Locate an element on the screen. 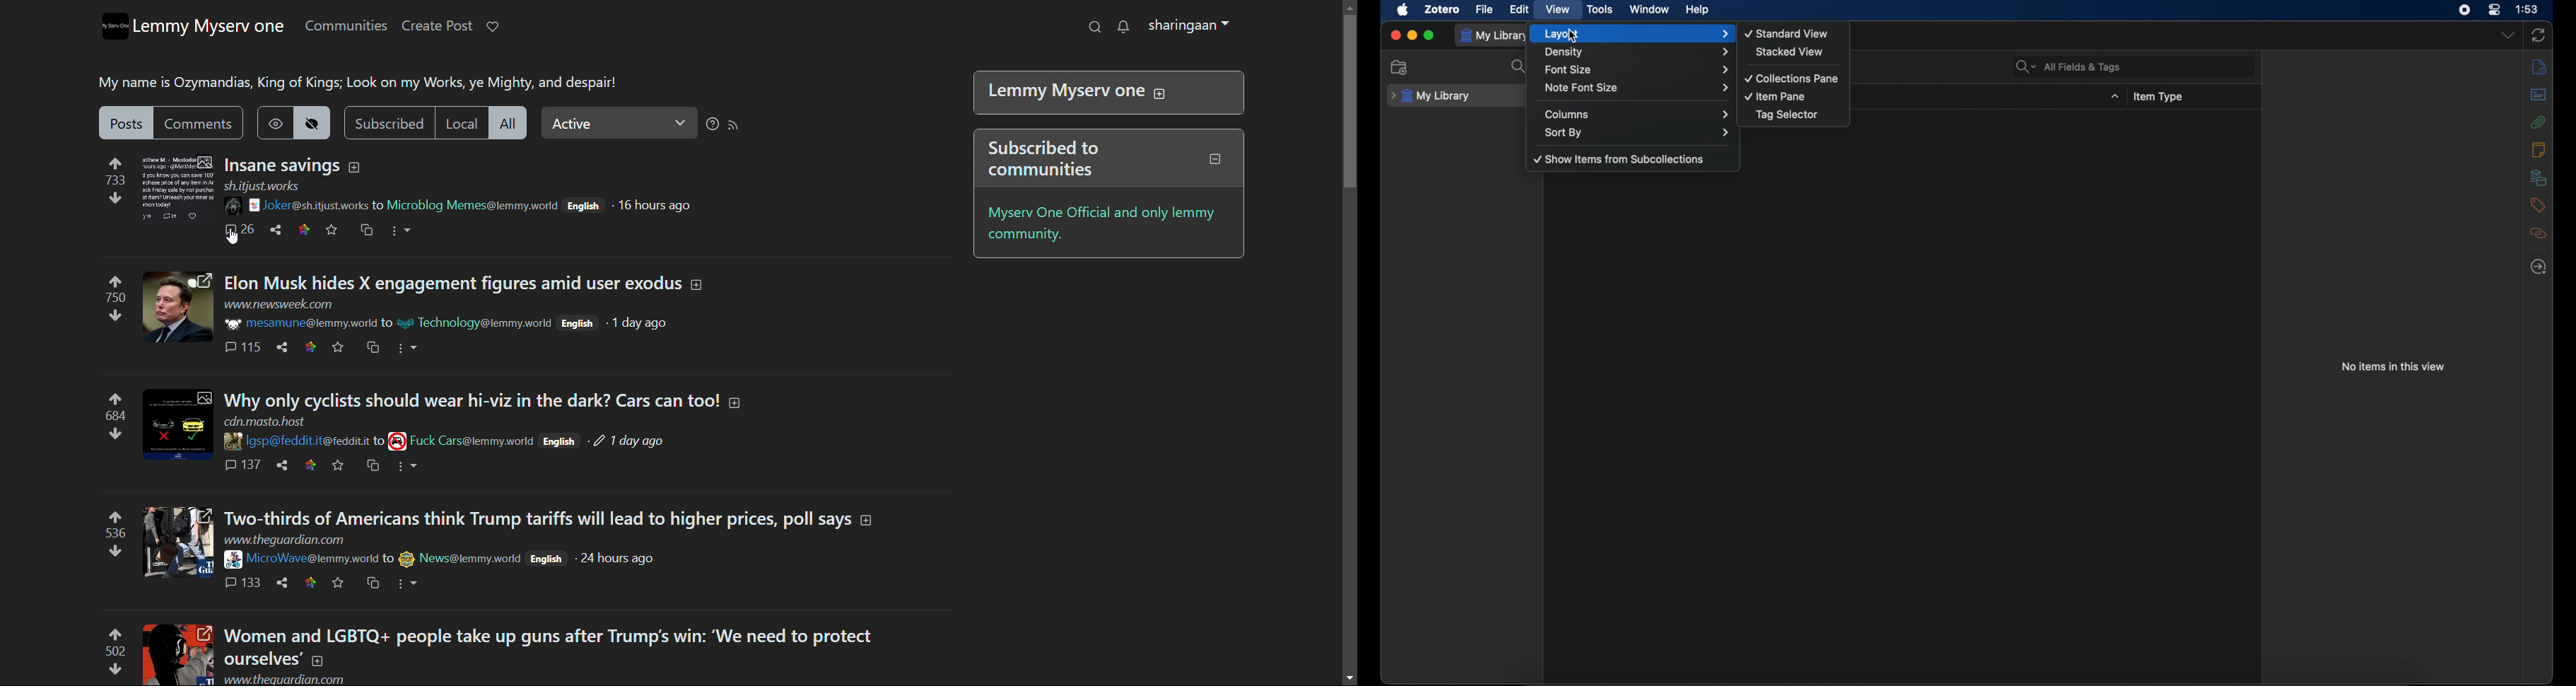 This screenshot has height=700, width=2576. notes is located at coordinates (2538, 149).